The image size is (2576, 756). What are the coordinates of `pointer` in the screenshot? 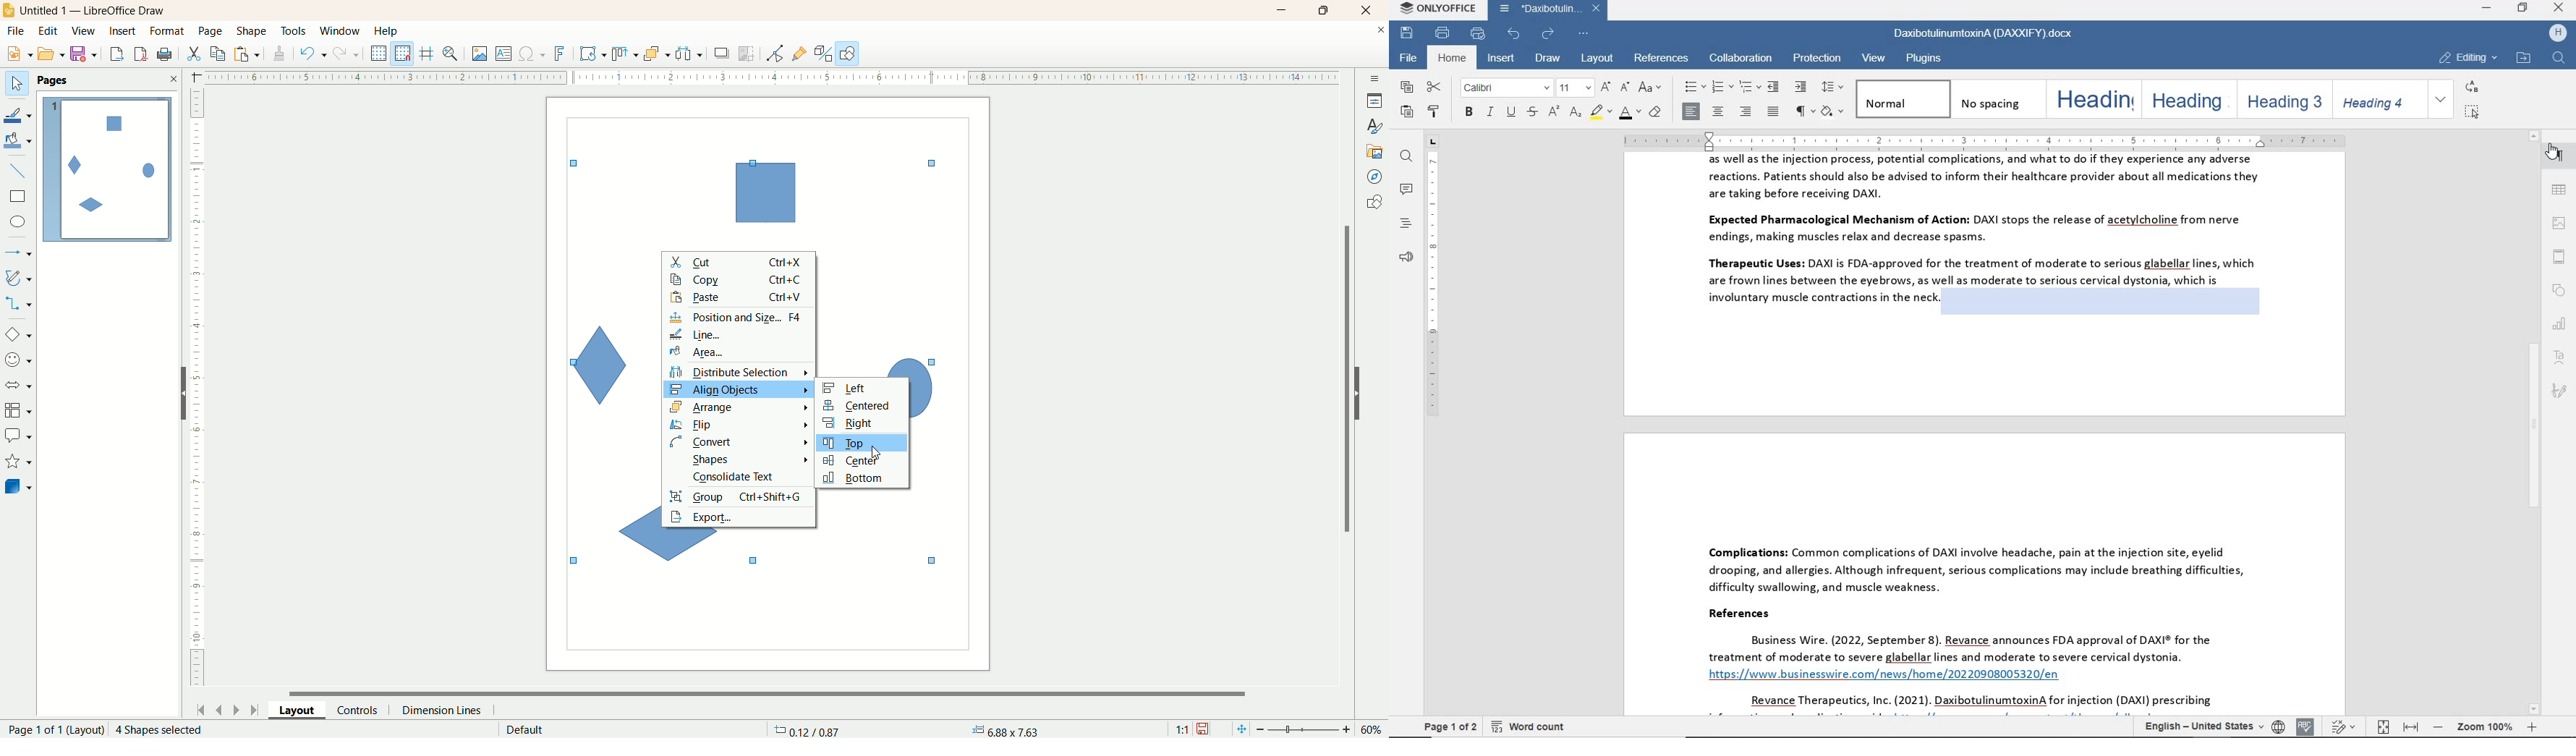 It's located at (2552, 156).